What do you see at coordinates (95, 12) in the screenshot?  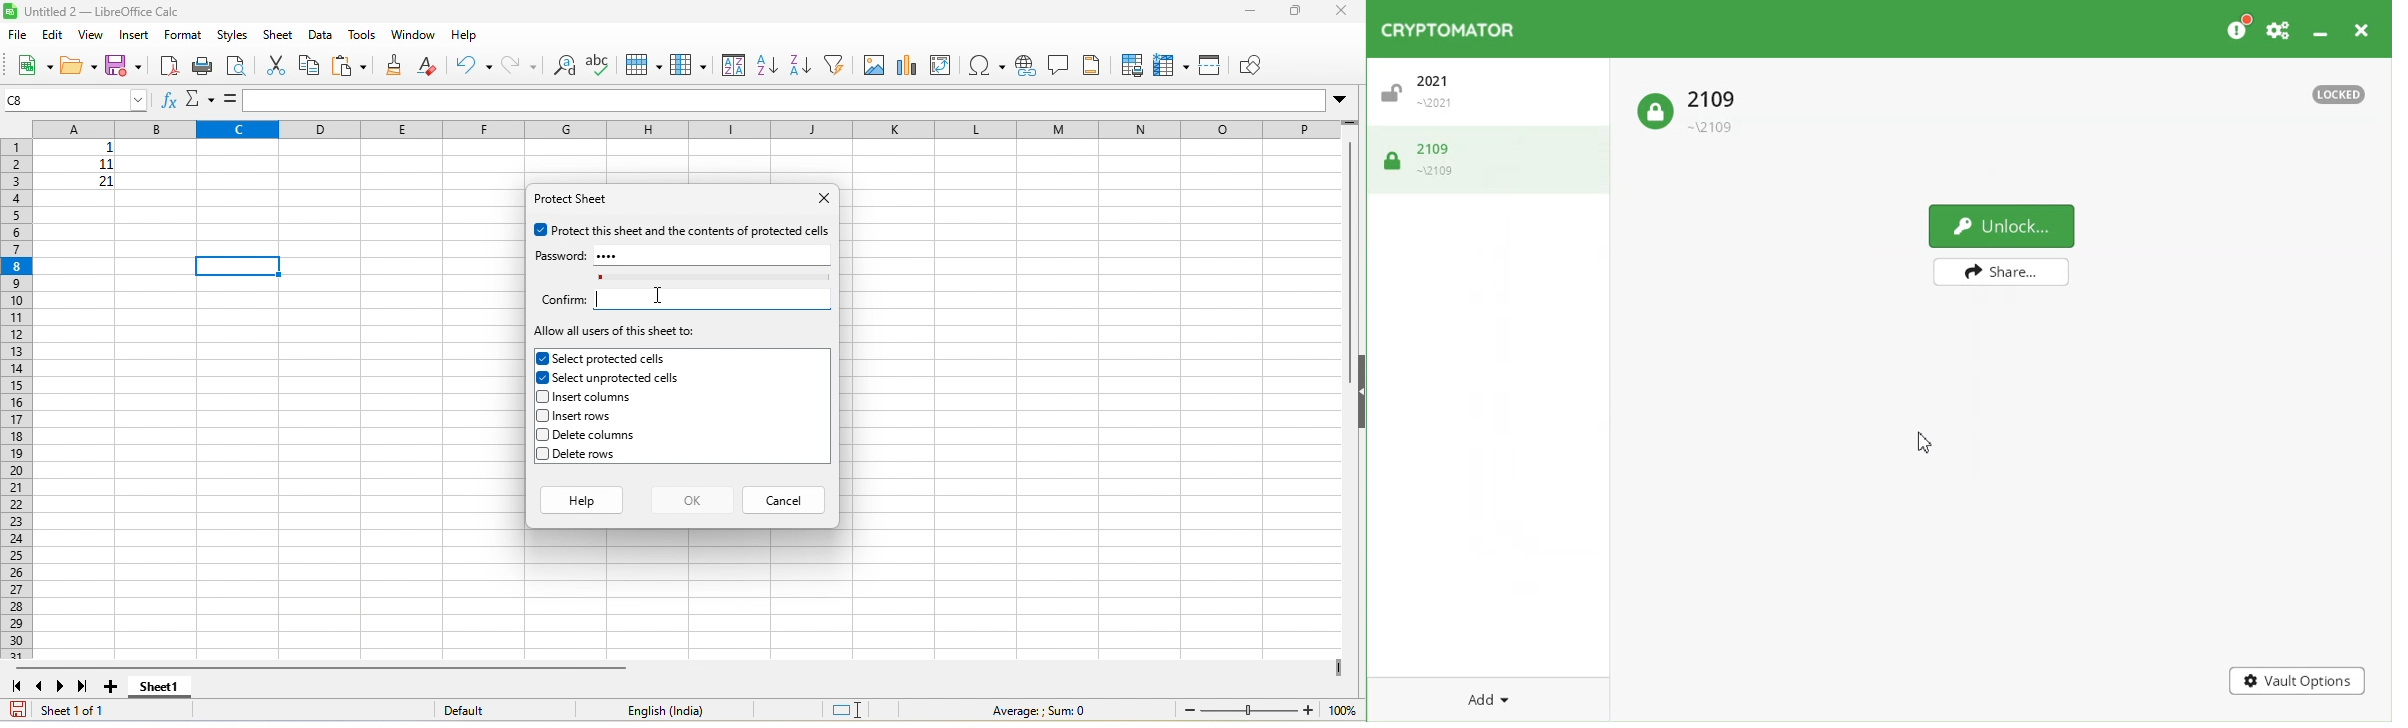 I see `title` at bounding box center [95, 12].